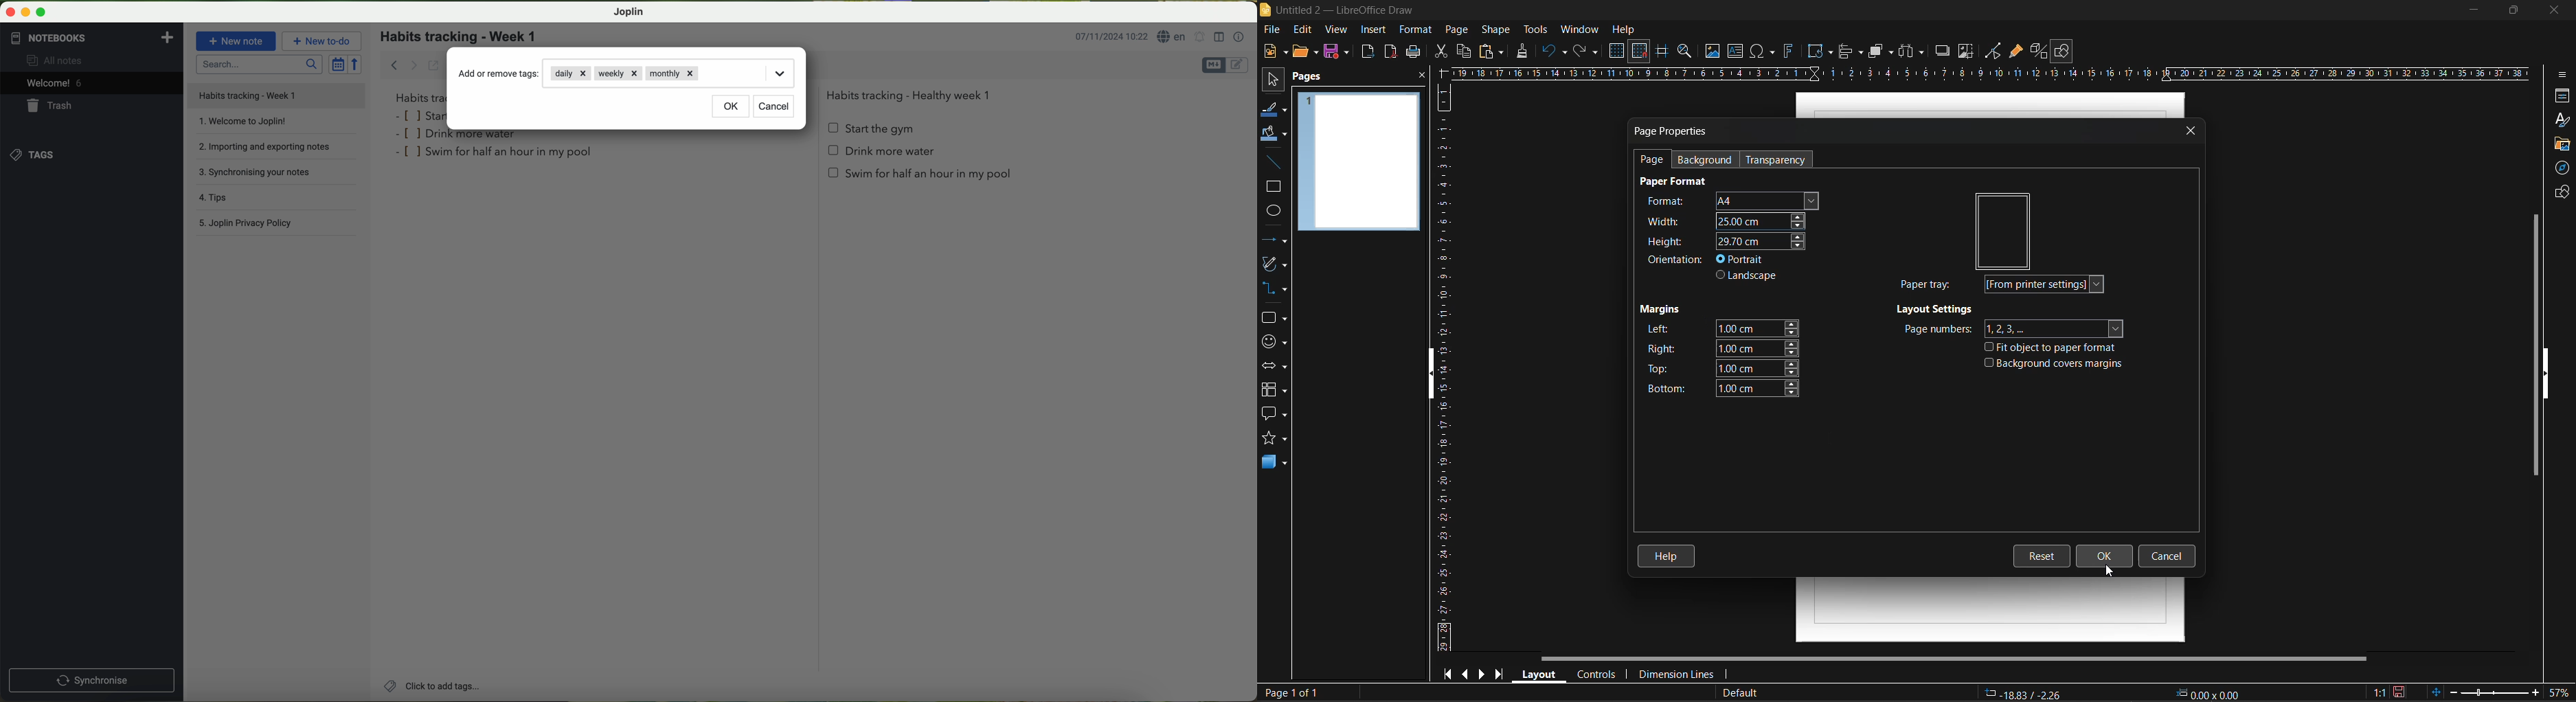 This screenshot has width=2576, height=728. I want to click on paste, so click(1490, 52).